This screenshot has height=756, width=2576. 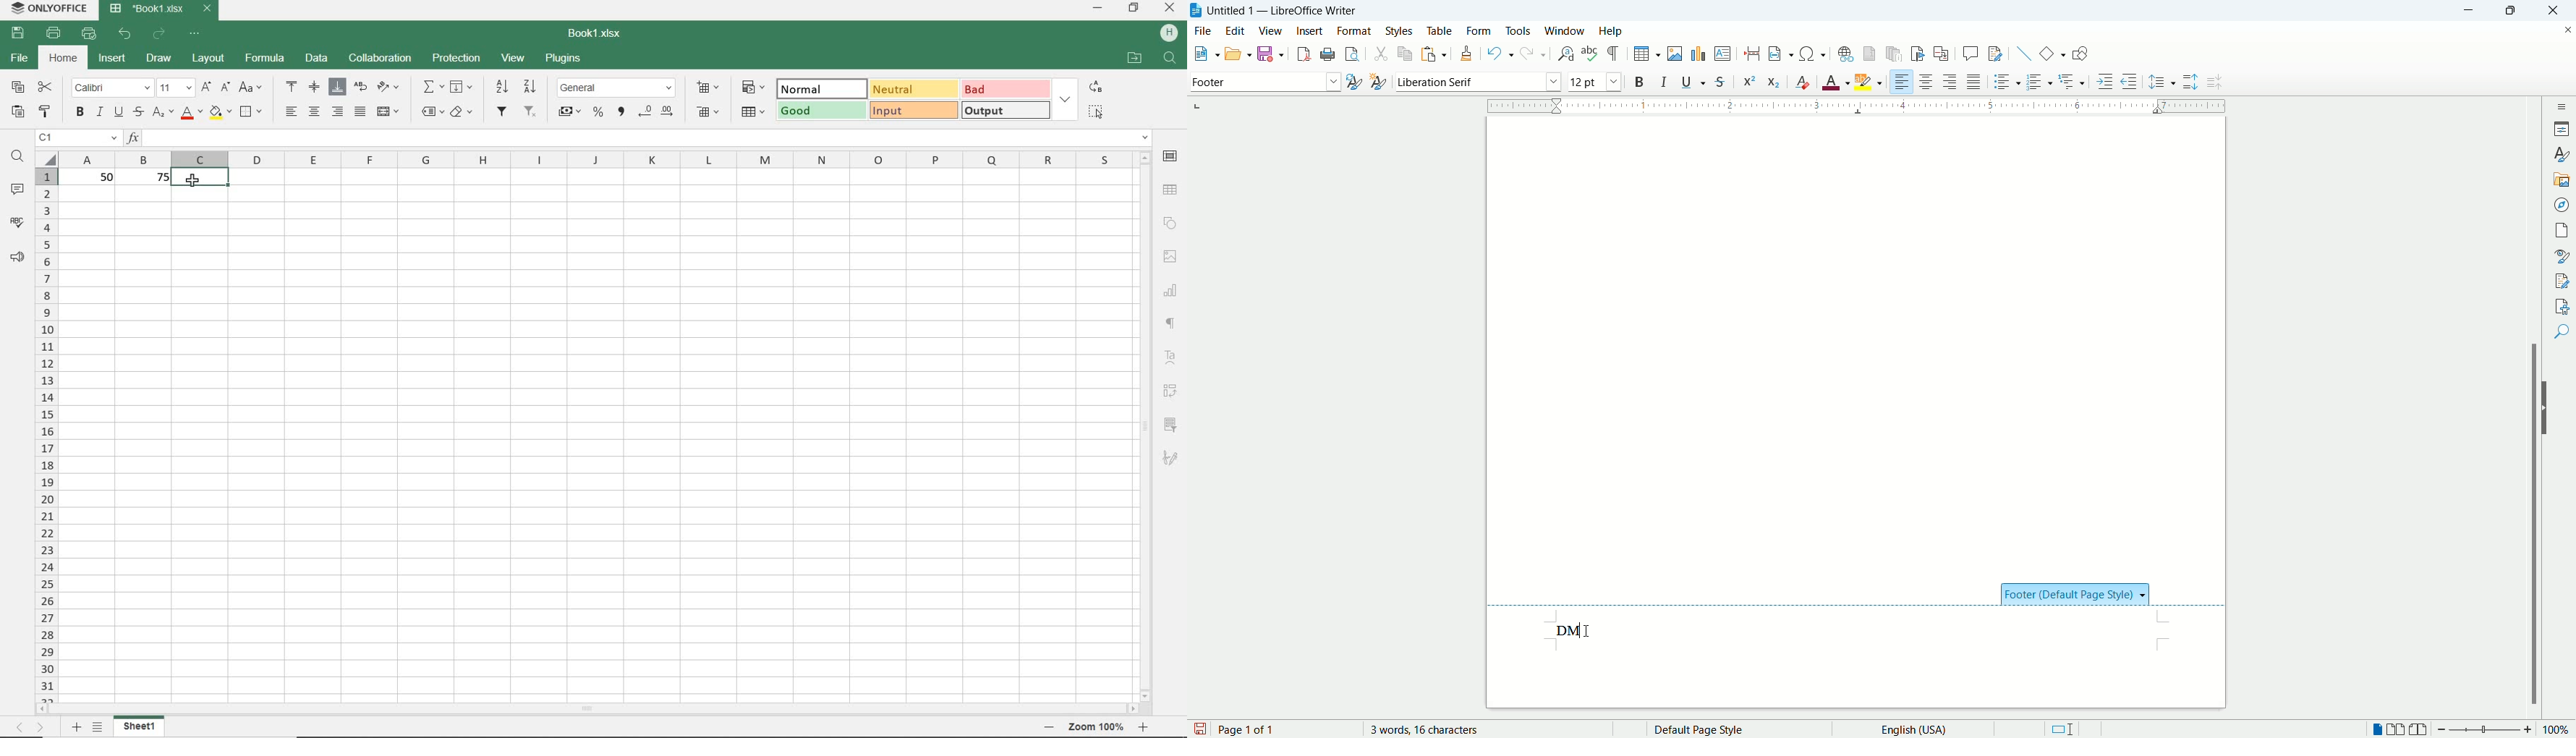 What do you see at coordinates (46, 434) in the screenshot?
I see `rows` at bounding box center [46, 434].